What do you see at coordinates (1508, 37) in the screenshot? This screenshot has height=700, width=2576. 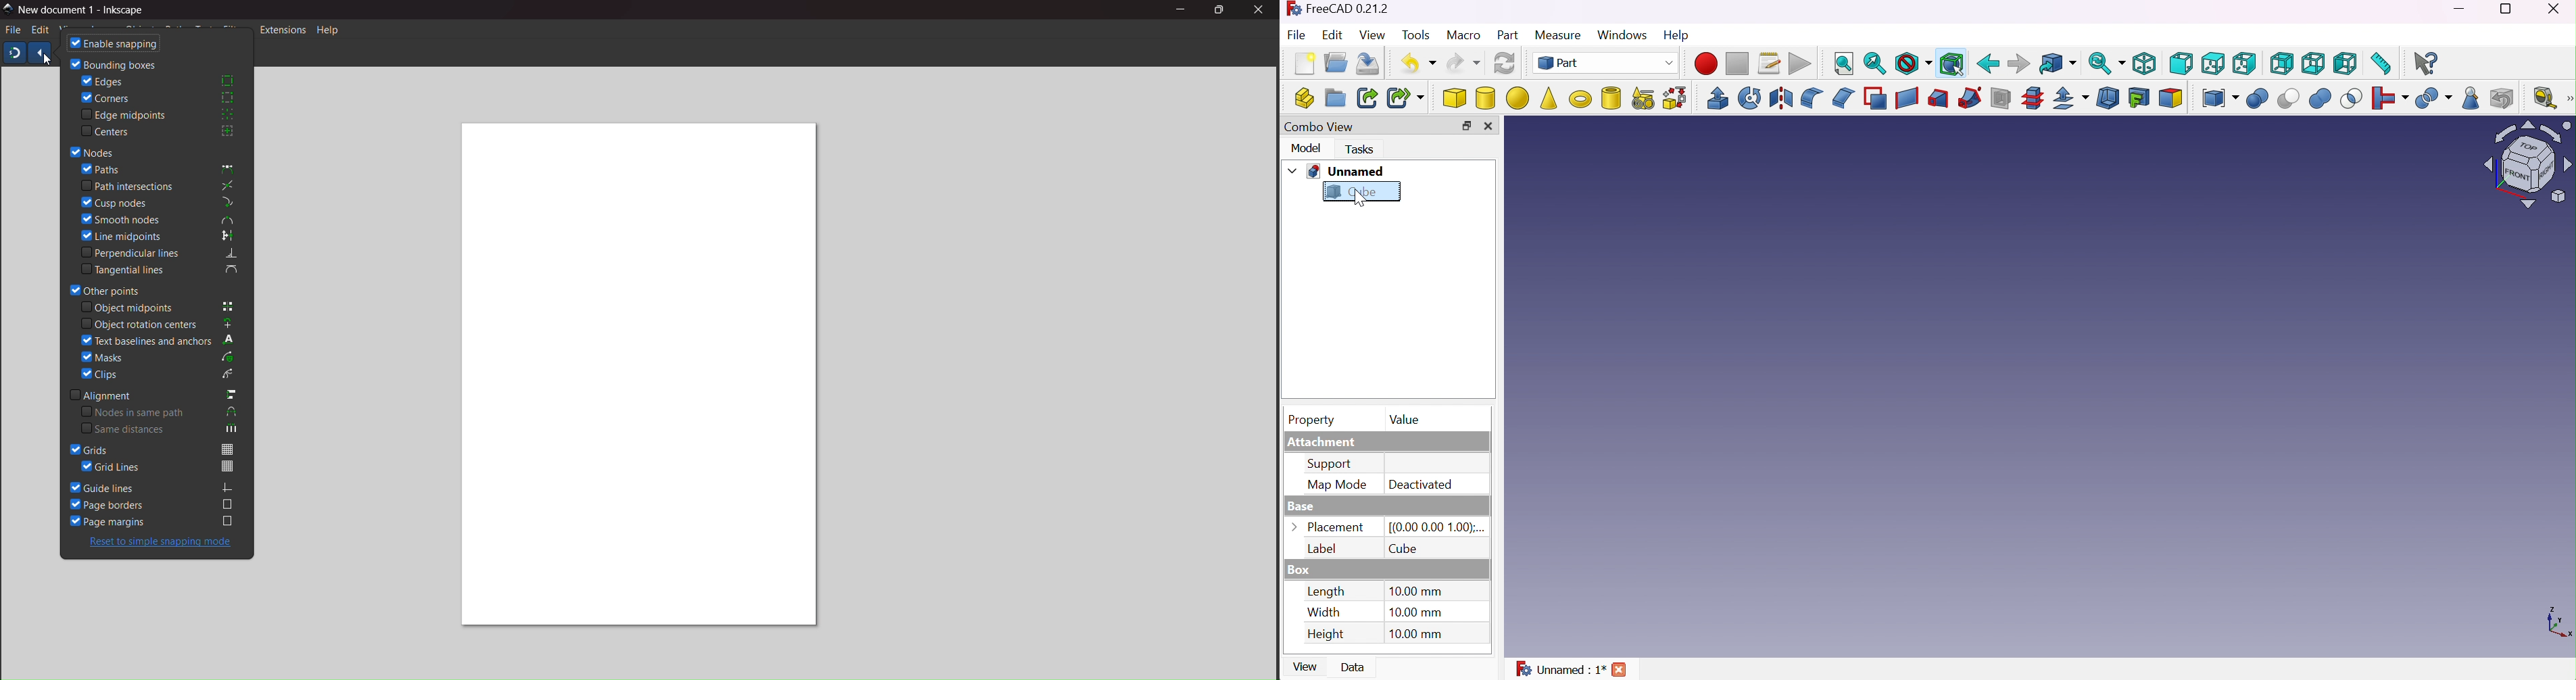 I see `Part` at bounding box center [1508, 37].